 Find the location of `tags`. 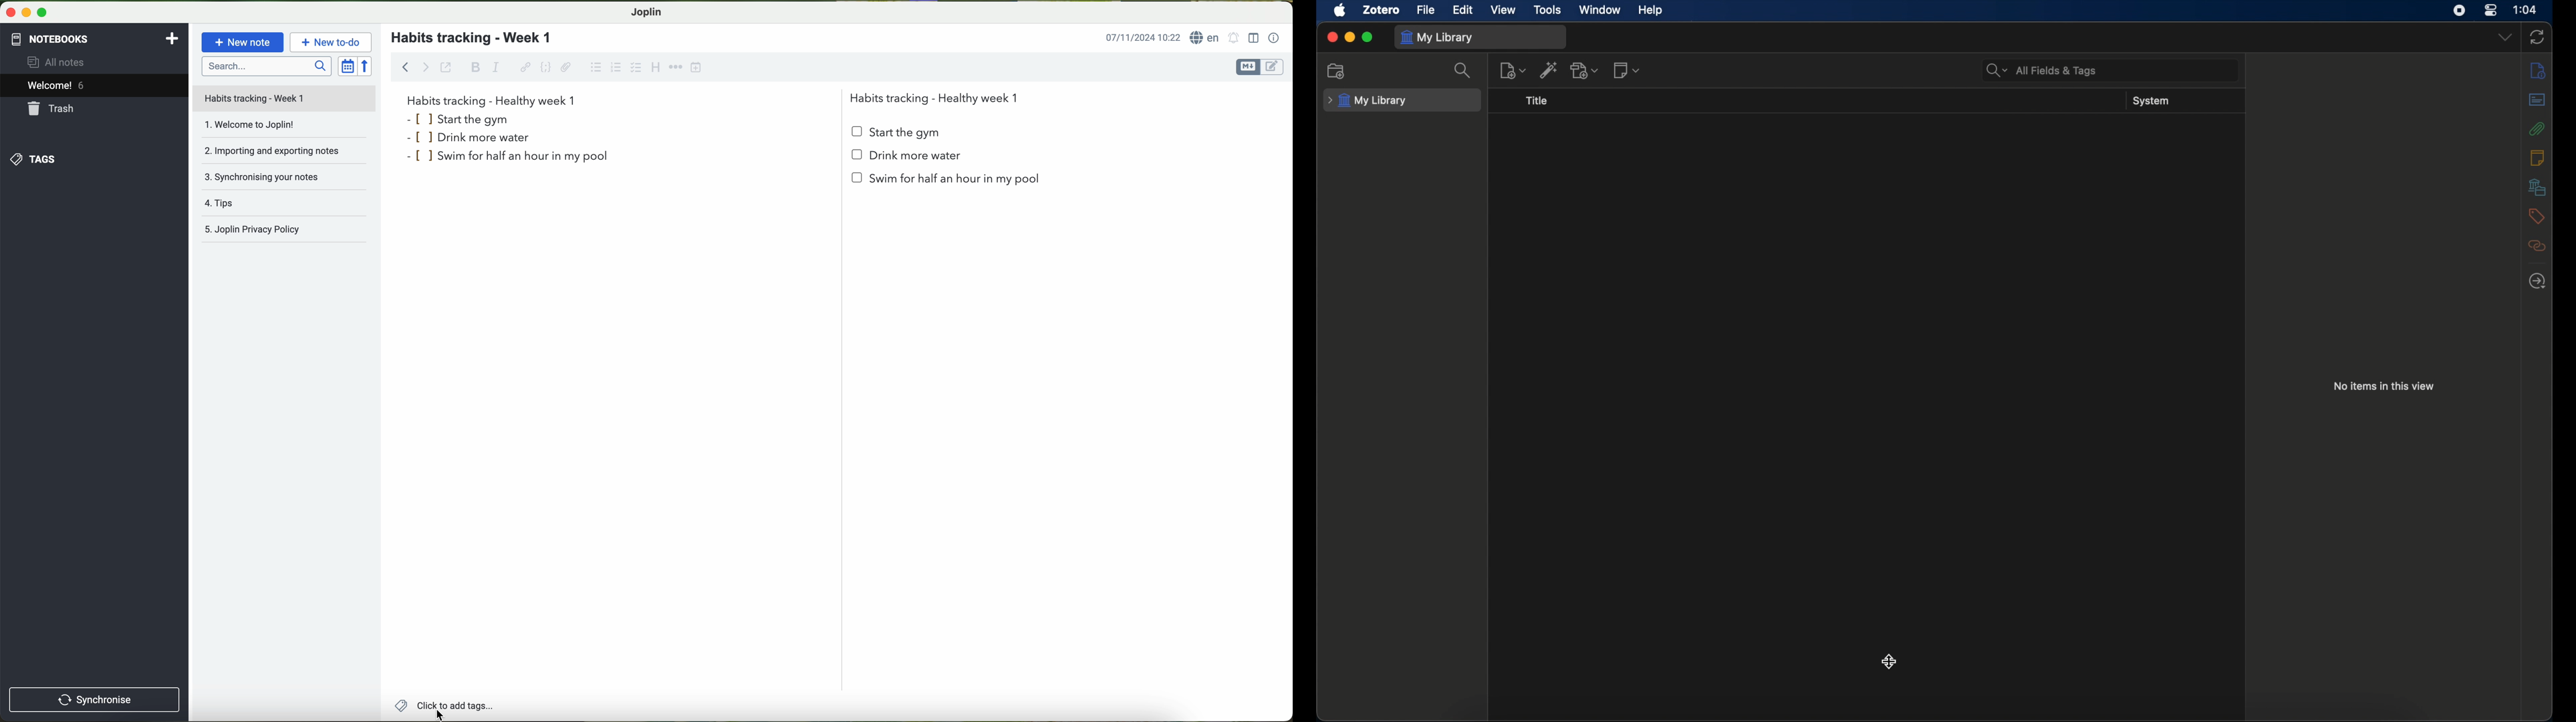

tags is located at coordinates (34, 159).